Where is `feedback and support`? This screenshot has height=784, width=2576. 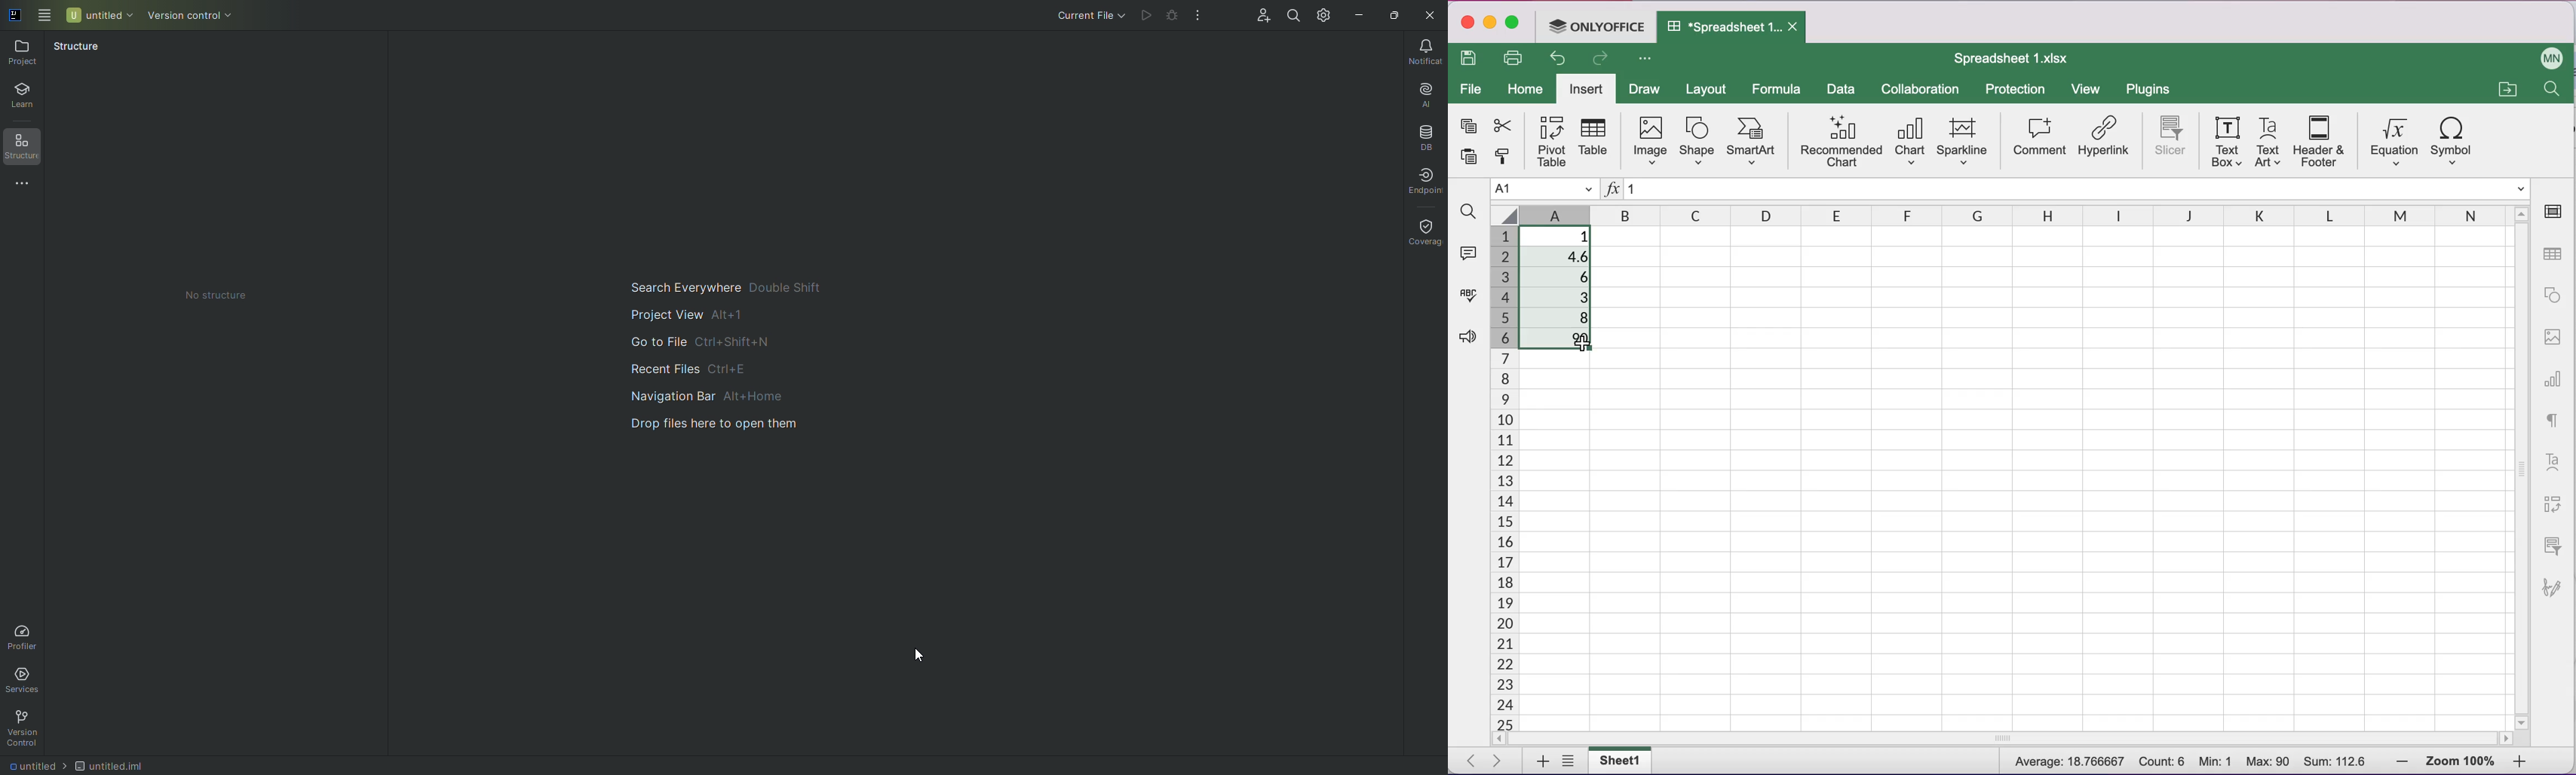 feedback and support is located at coordinates (1467, 335).